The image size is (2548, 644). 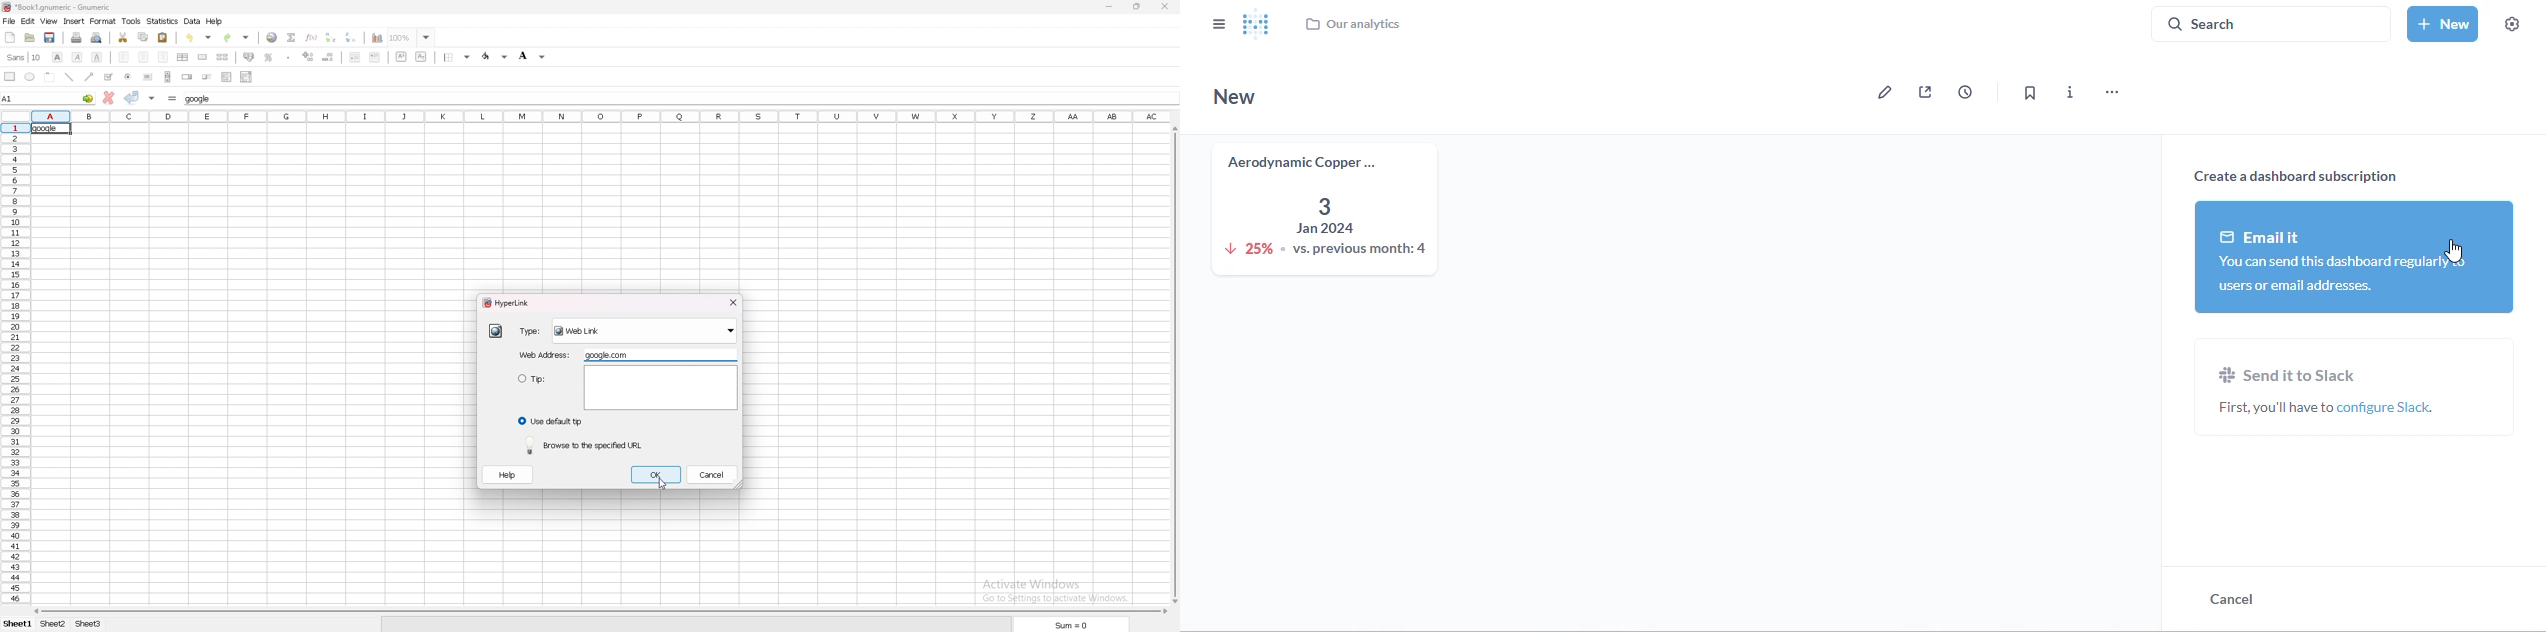 I want to click on formula, so click(x=172, y=98).